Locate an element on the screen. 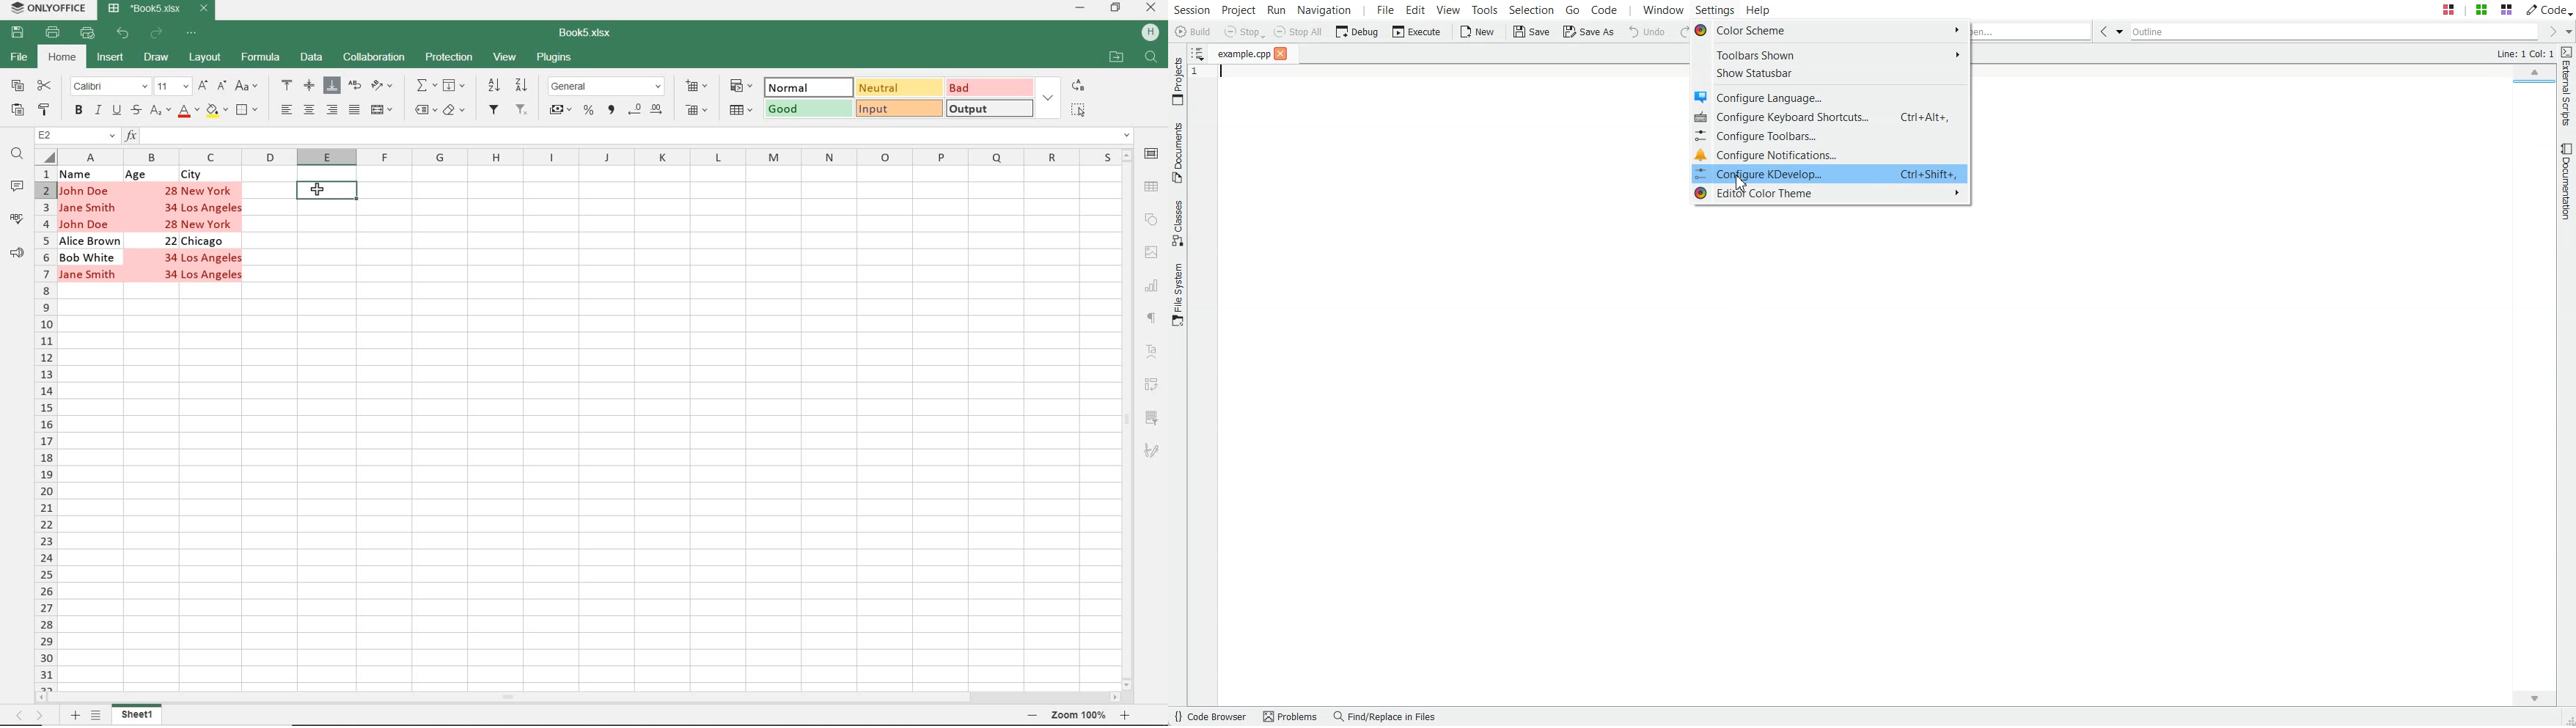  CHANGE DECIMALS is located at coordinates (646, 110).